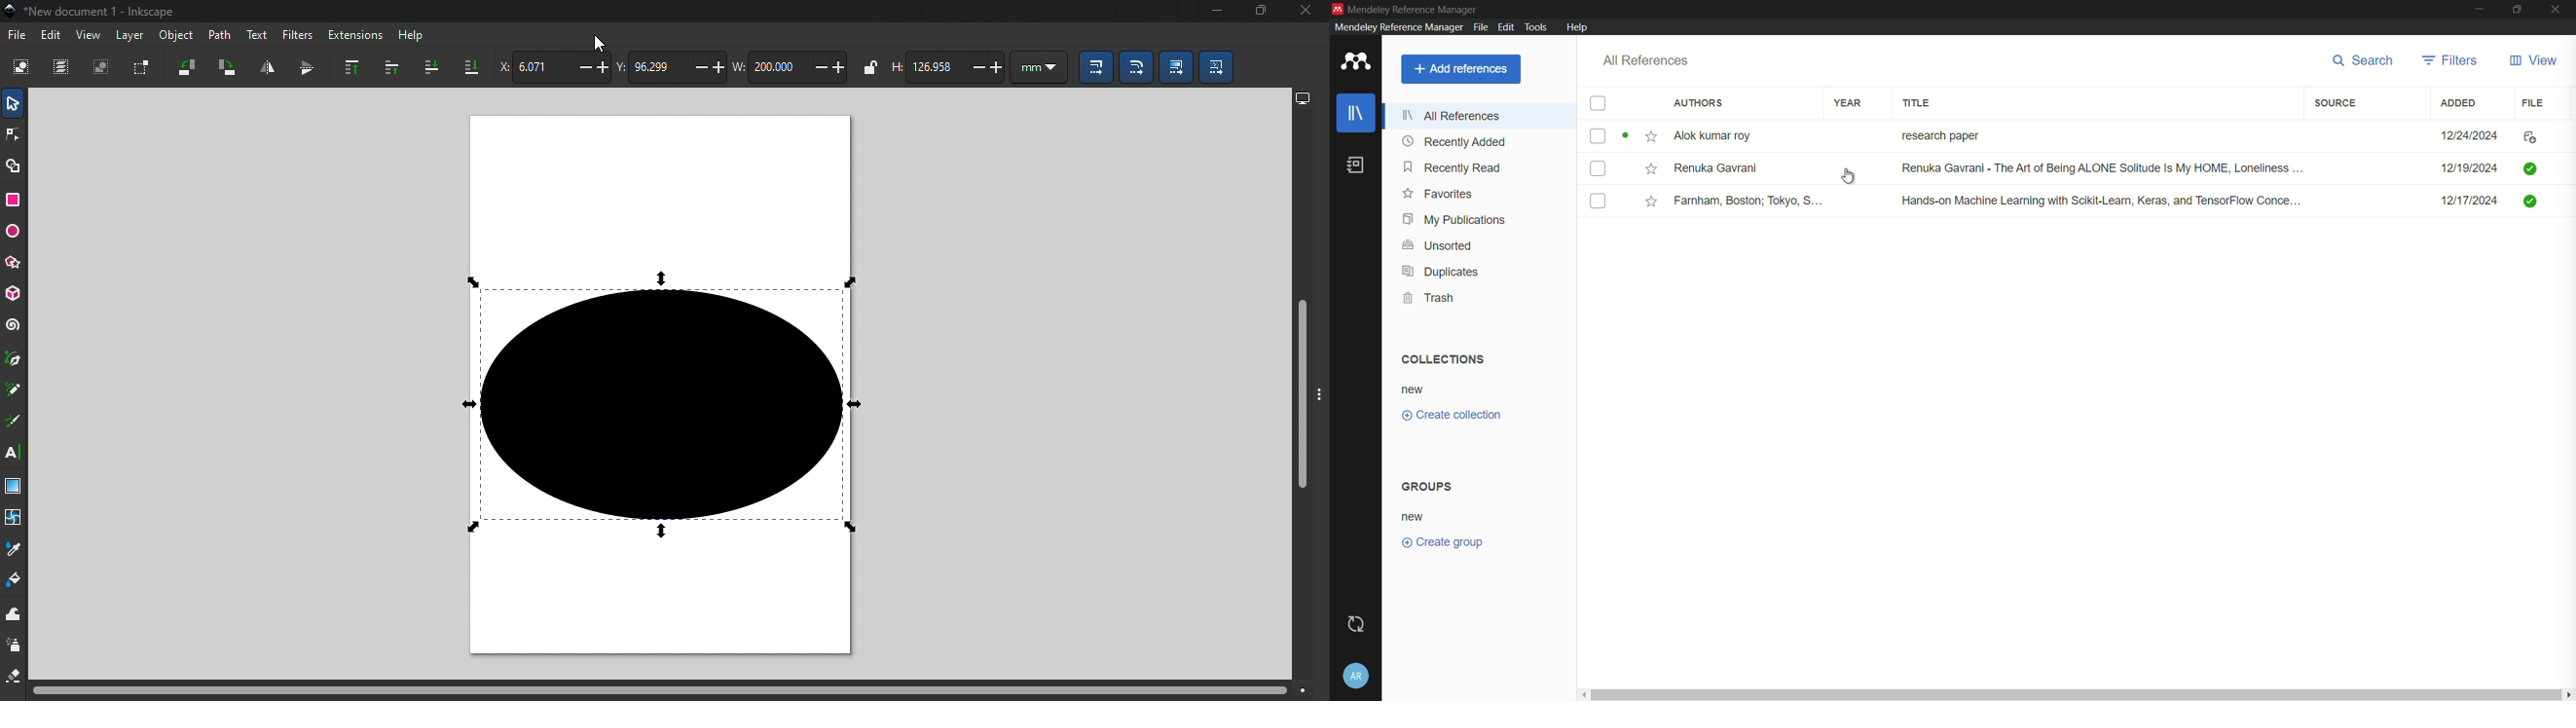 This screenshot has height=728, width=2576. Describe the element at coordinates (2470, 136) in the screenshot. I see `12/24/2024` at that location.